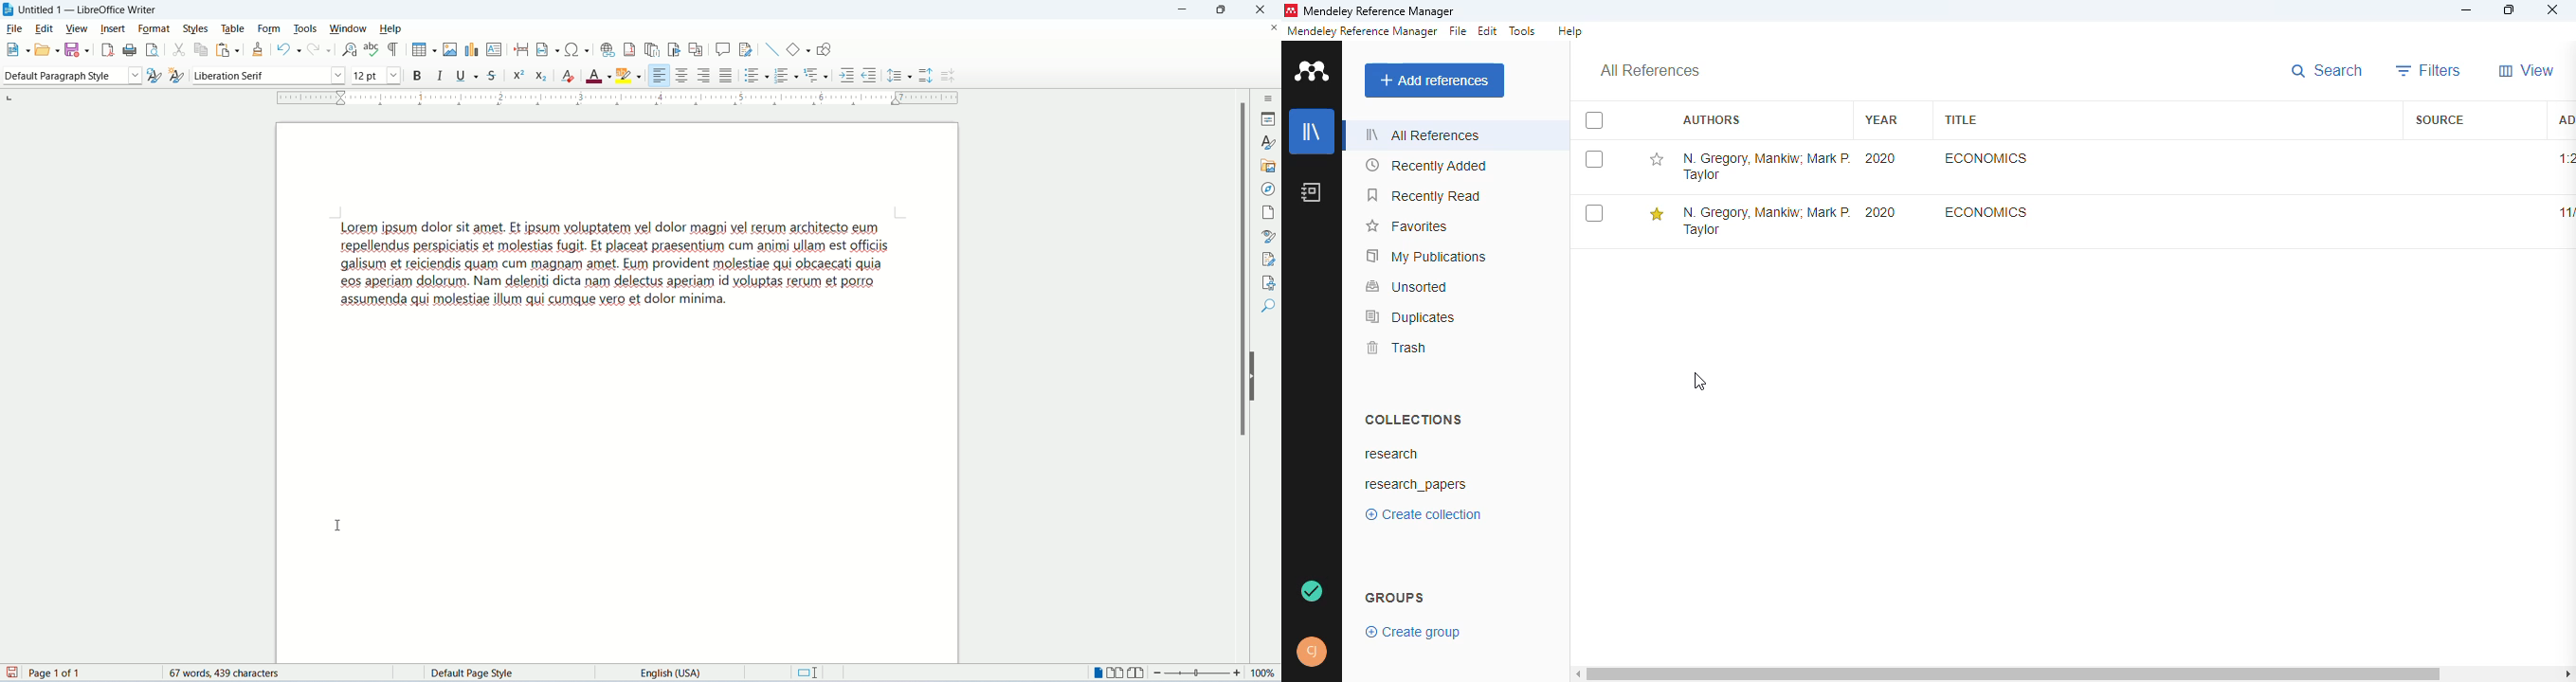  I want to click on 2020, so click(1880, 159).